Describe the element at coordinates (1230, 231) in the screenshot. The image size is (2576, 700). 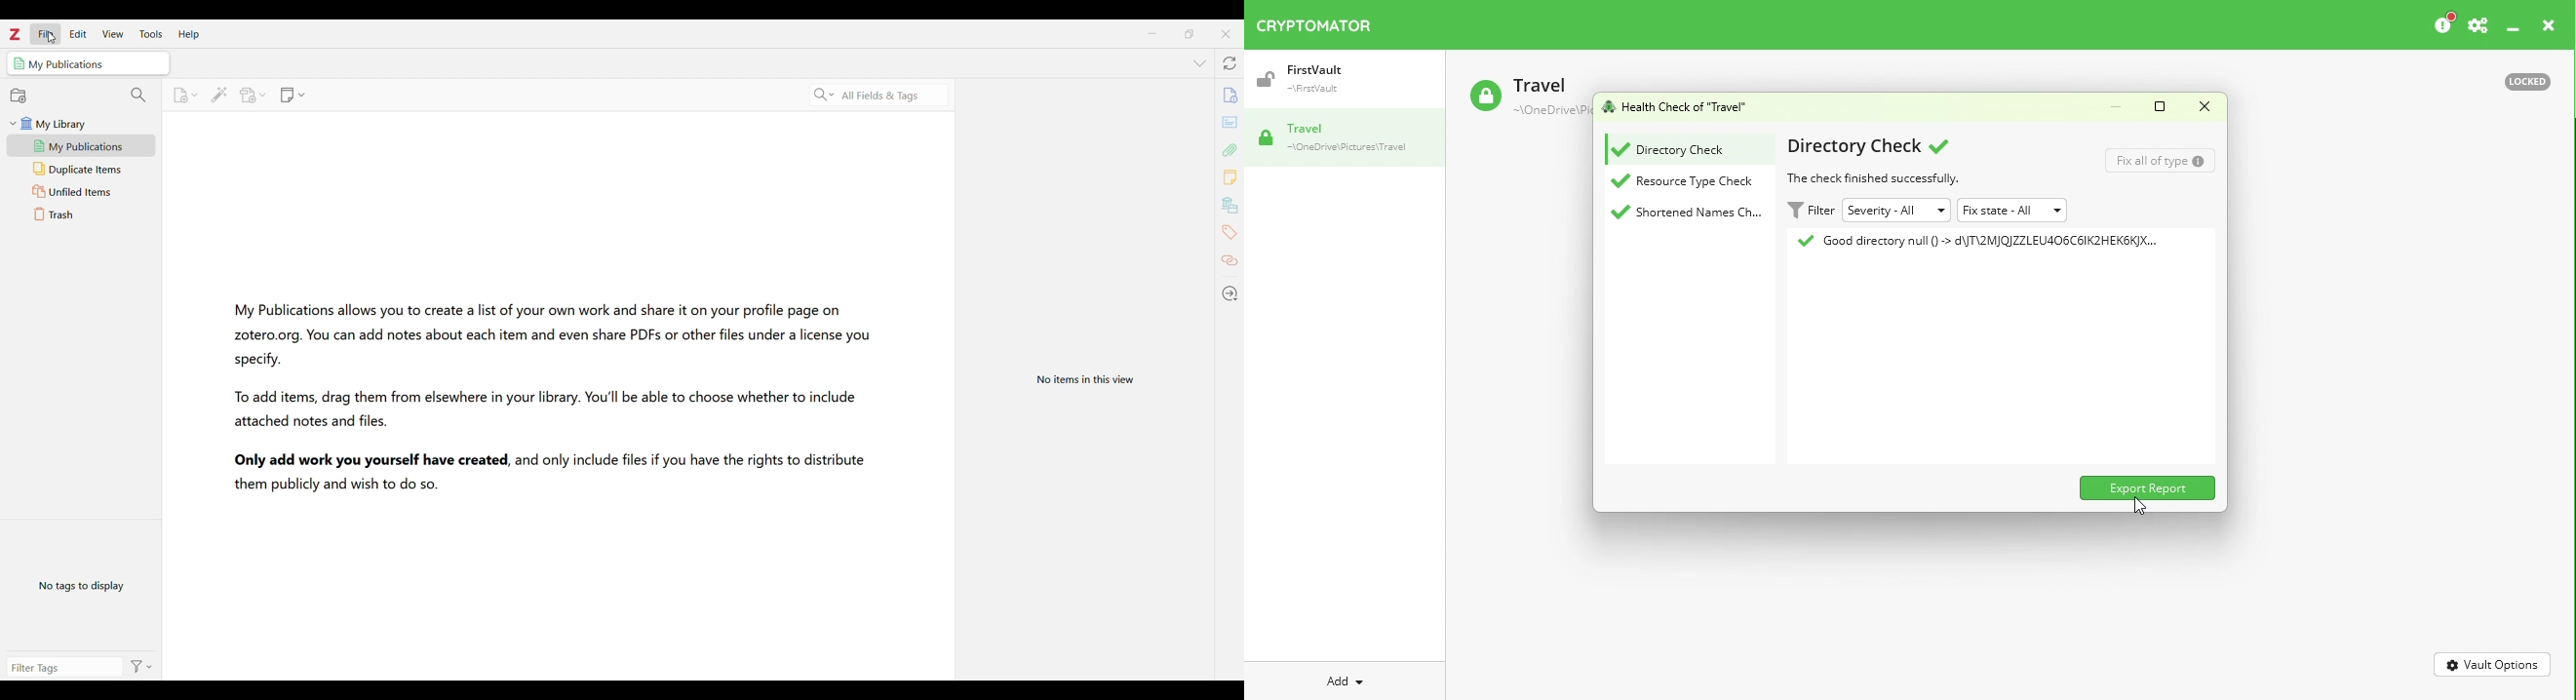
I see `Tags` at that location.